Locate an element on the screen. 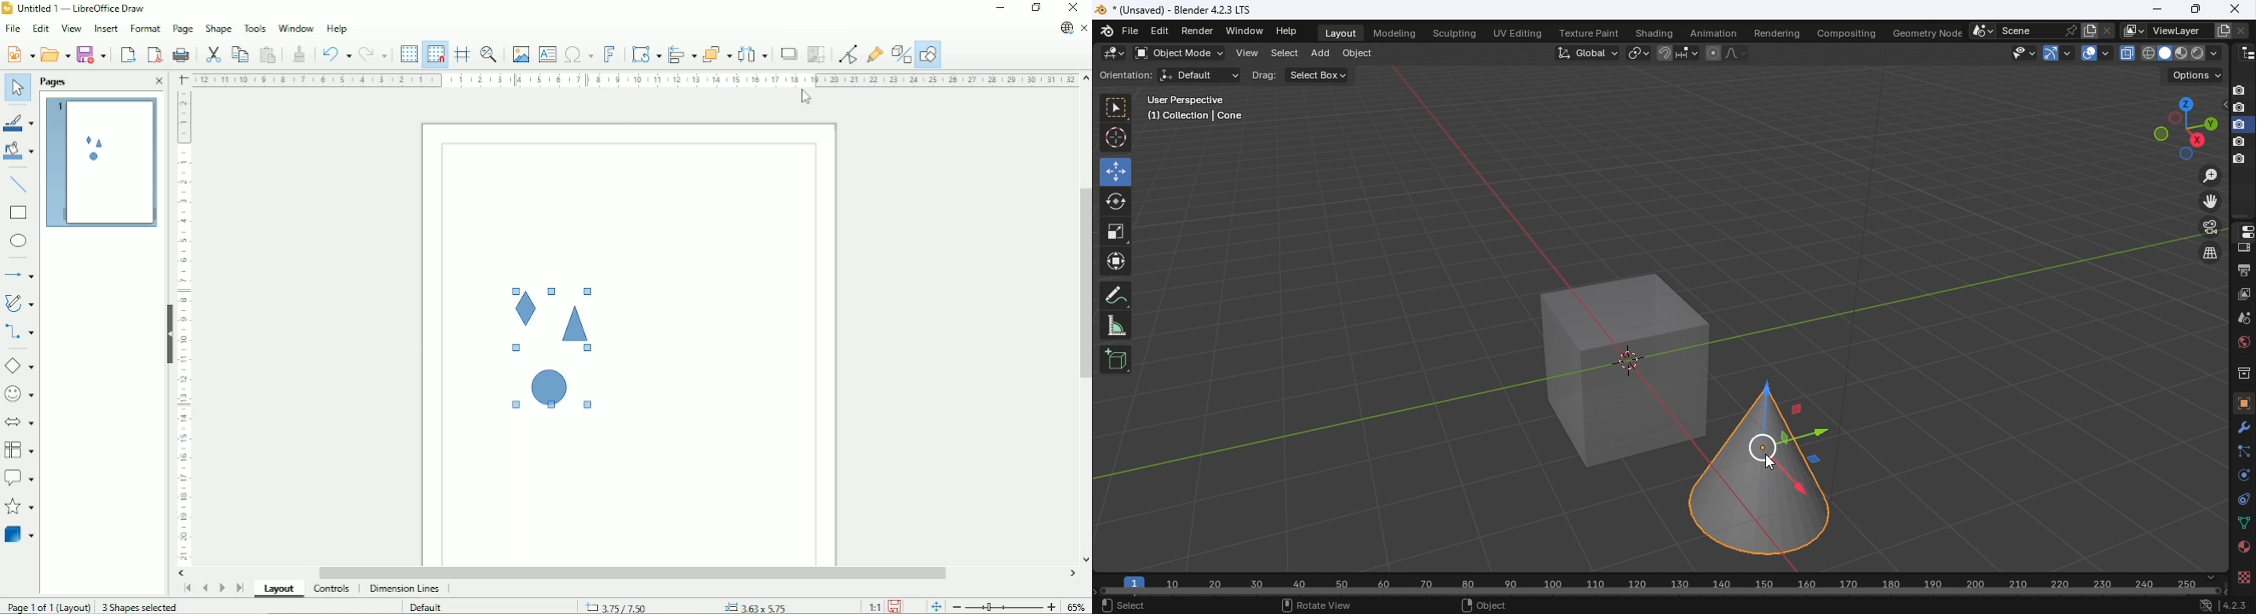 The width and height of the screenshot is (2268, 616). Save is located at coordinates (94, 53).